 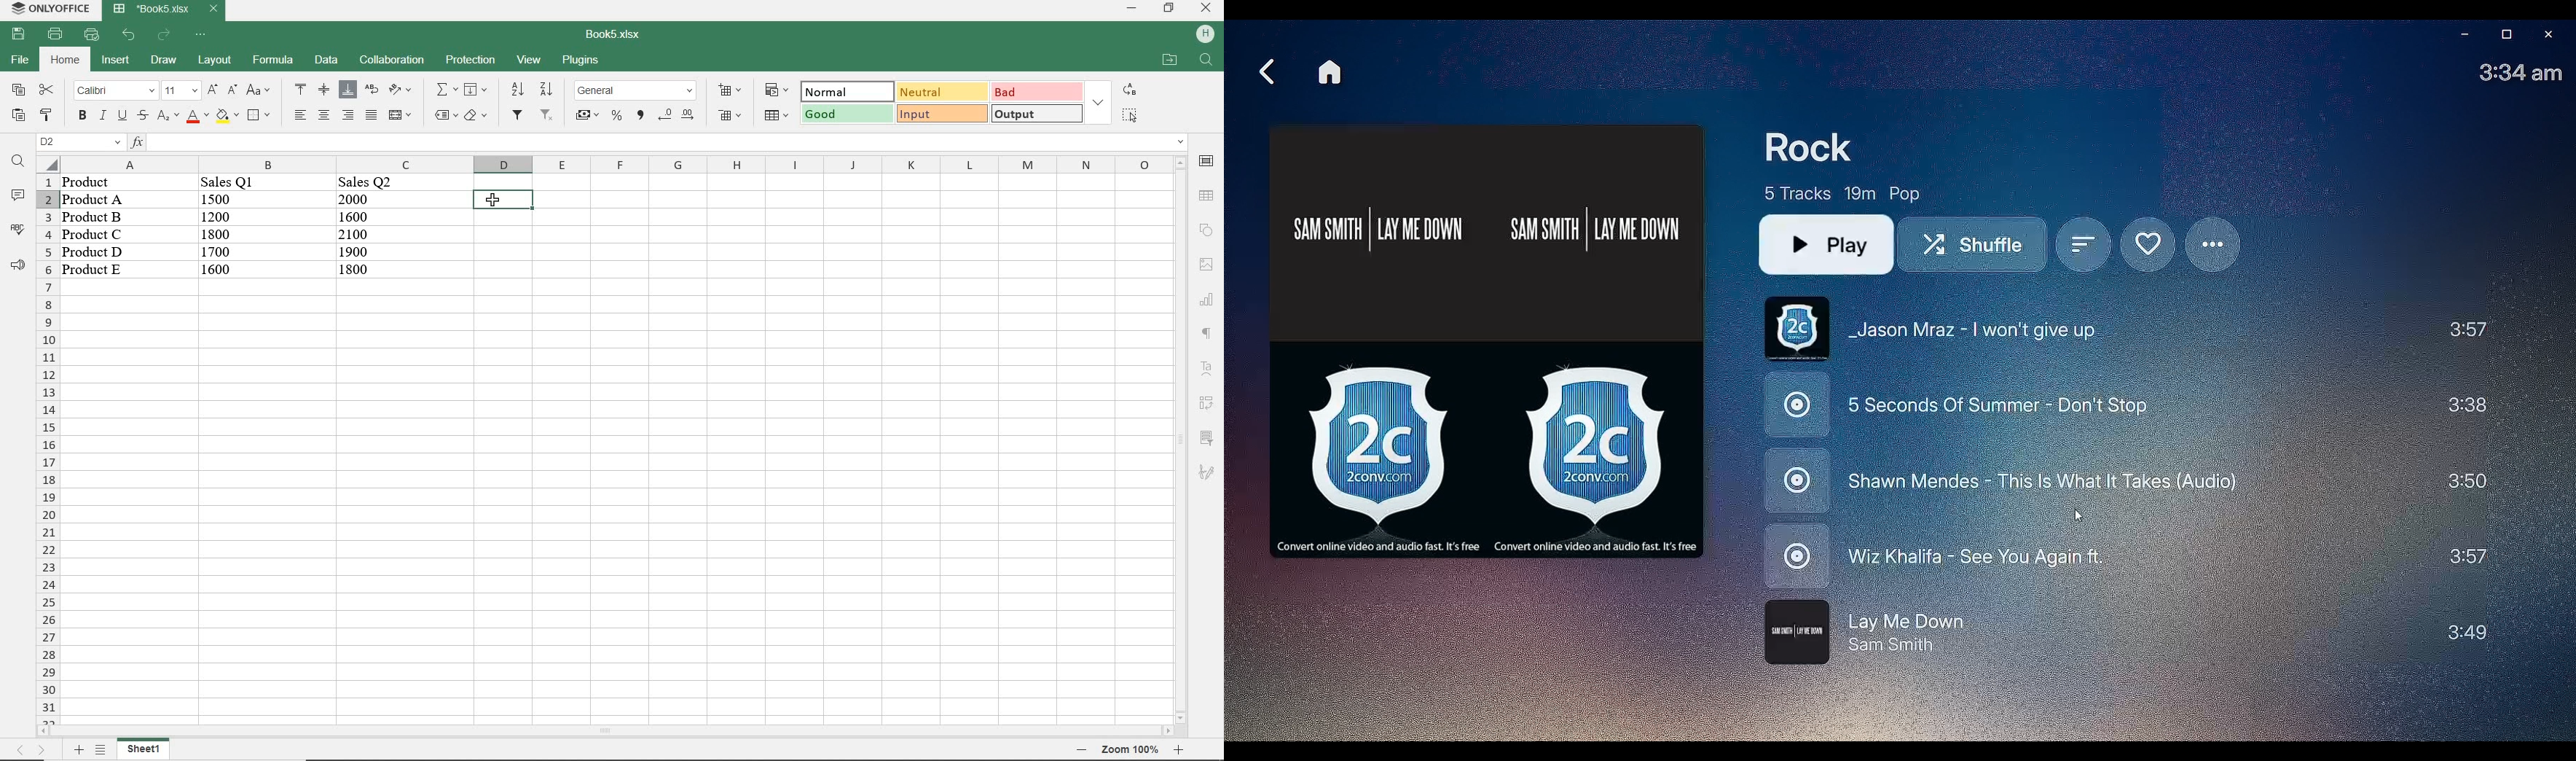 I want to click on open file location, so click(x=1170, y=59).